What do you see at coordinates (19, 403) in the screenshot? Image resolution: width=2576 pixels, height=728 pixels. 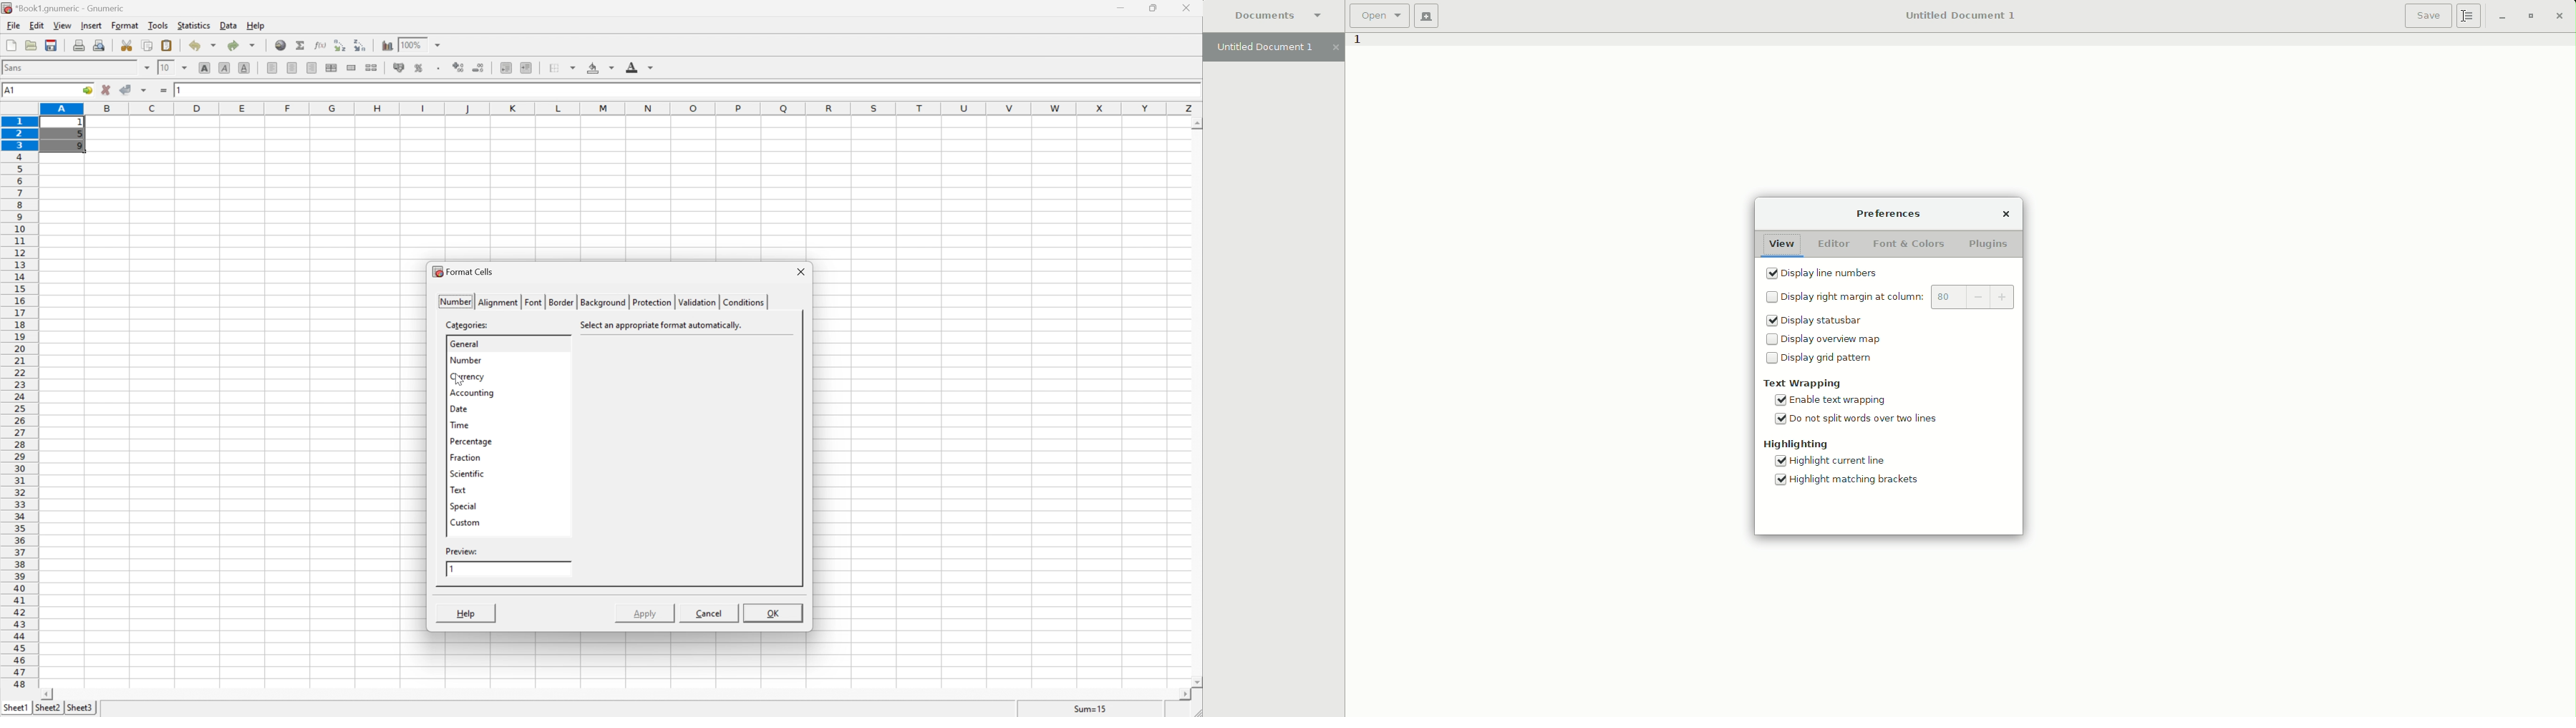 I see `row numbers` at bounding box center [19, 403].